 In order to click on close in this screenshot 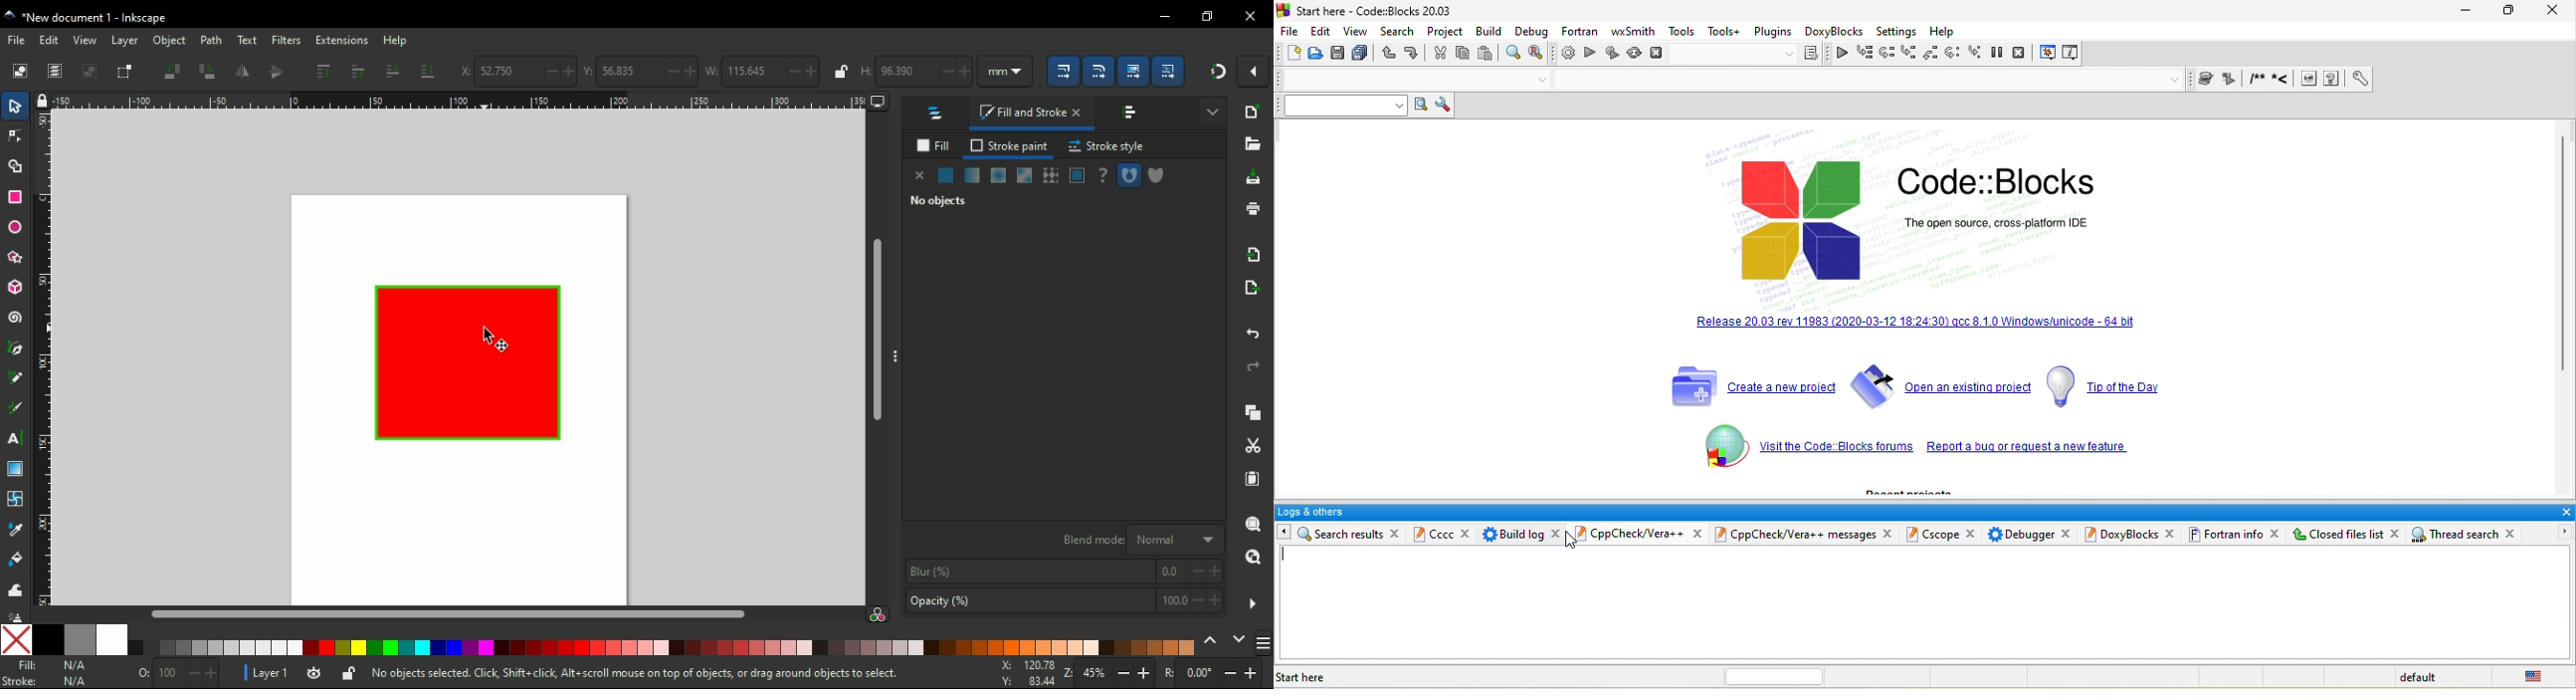, I will do `click(2068, 531)`.